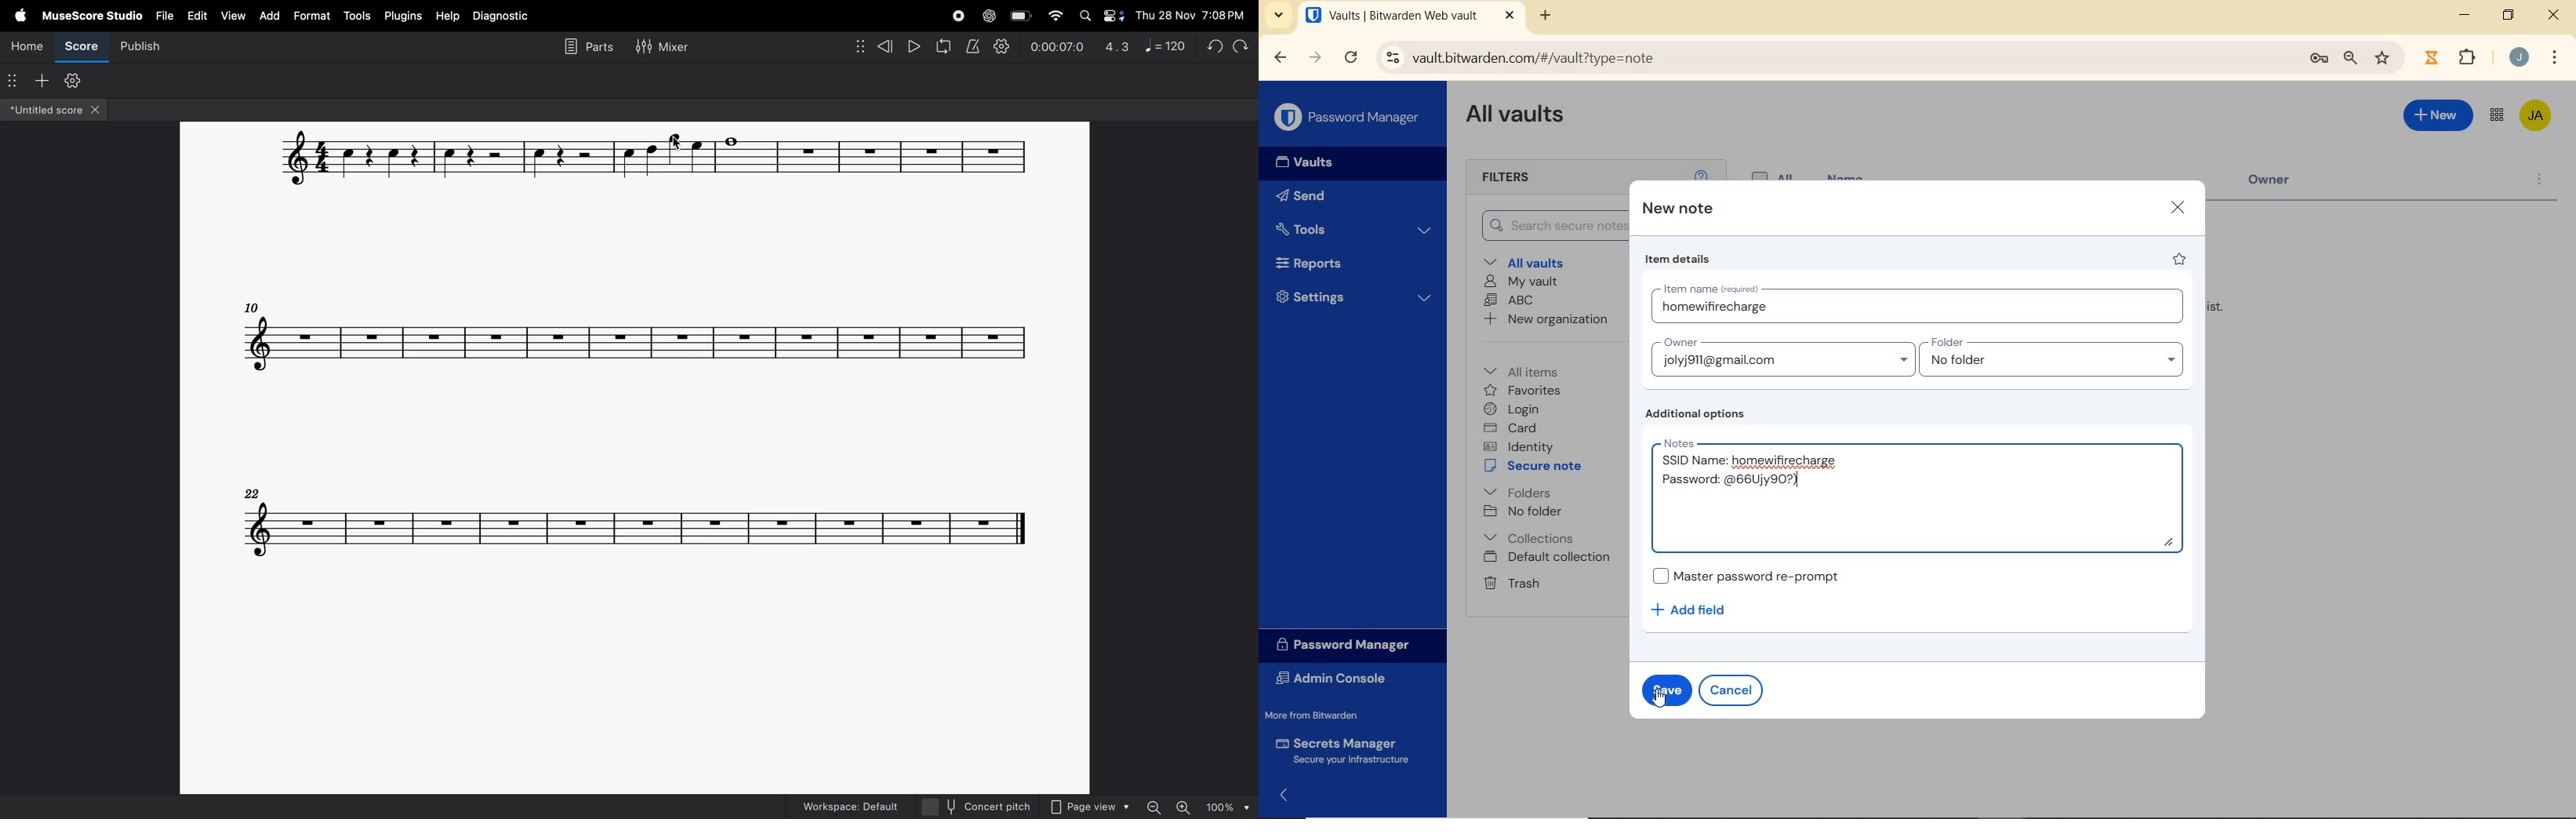 Image resolution: width=2576 pixels, height=840 pixels. I want to click on cancel, so click(1731, 691).